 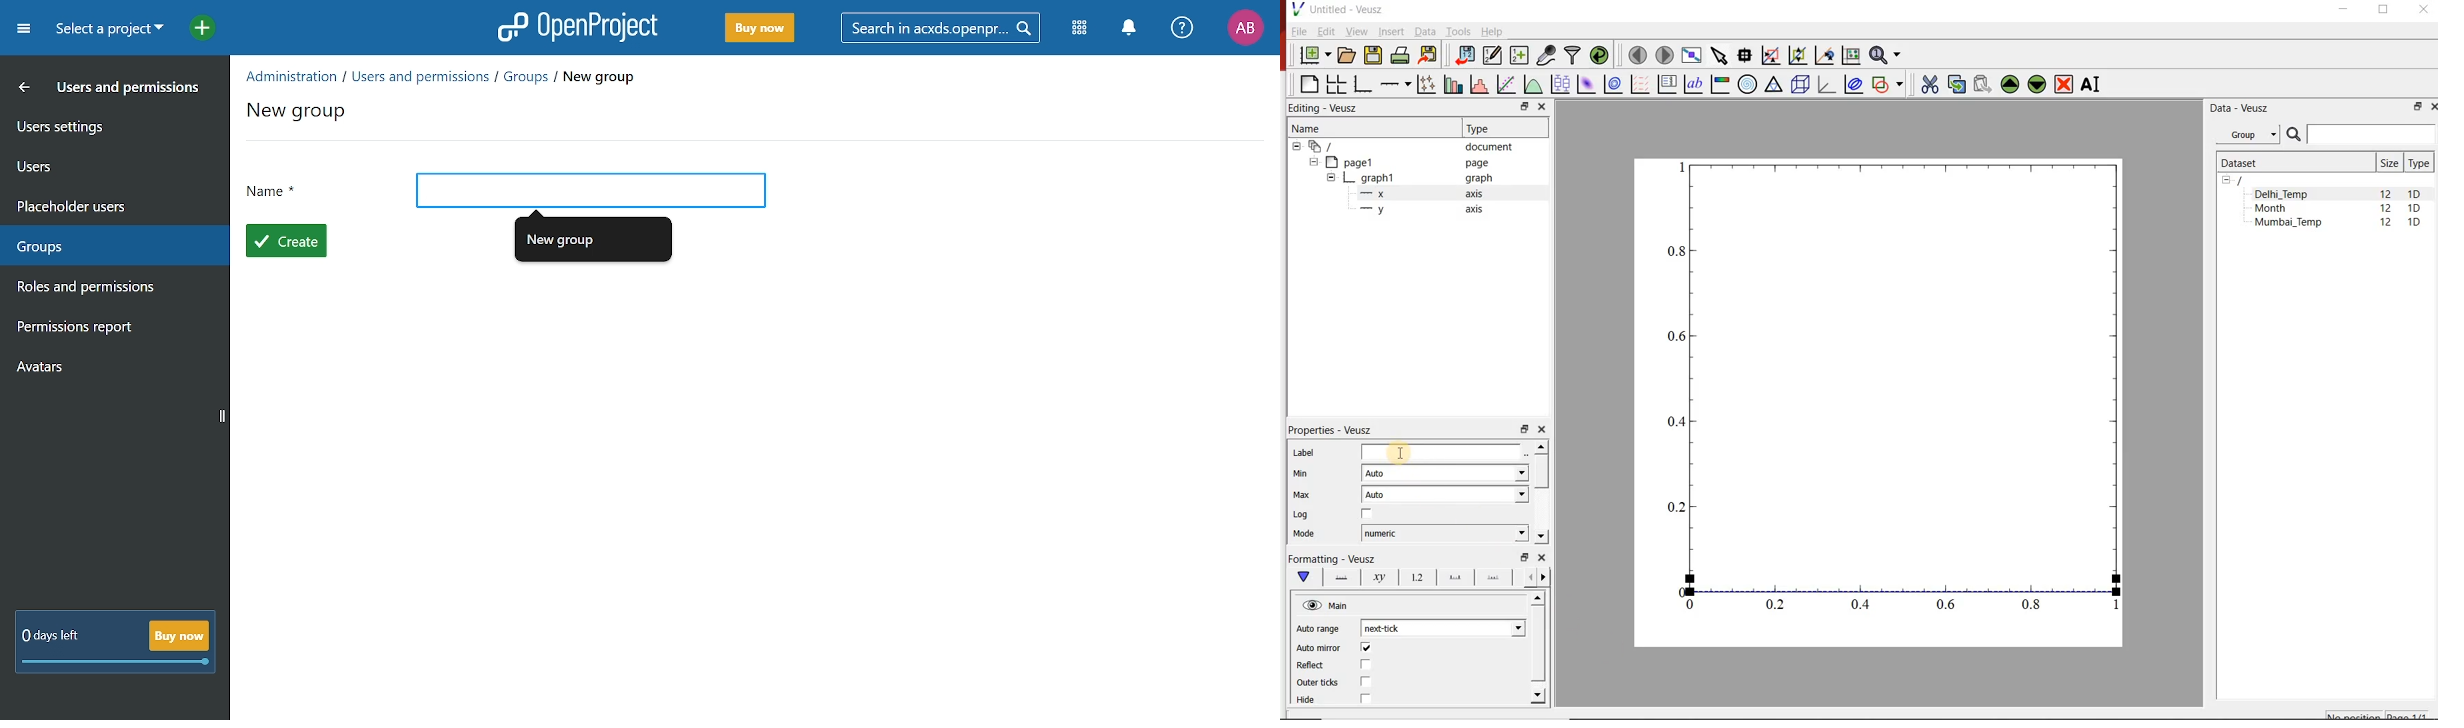 What do you see at coordinates (1541, 557) in the screenshot?
I see `close` at bounding box center [1541, 557].